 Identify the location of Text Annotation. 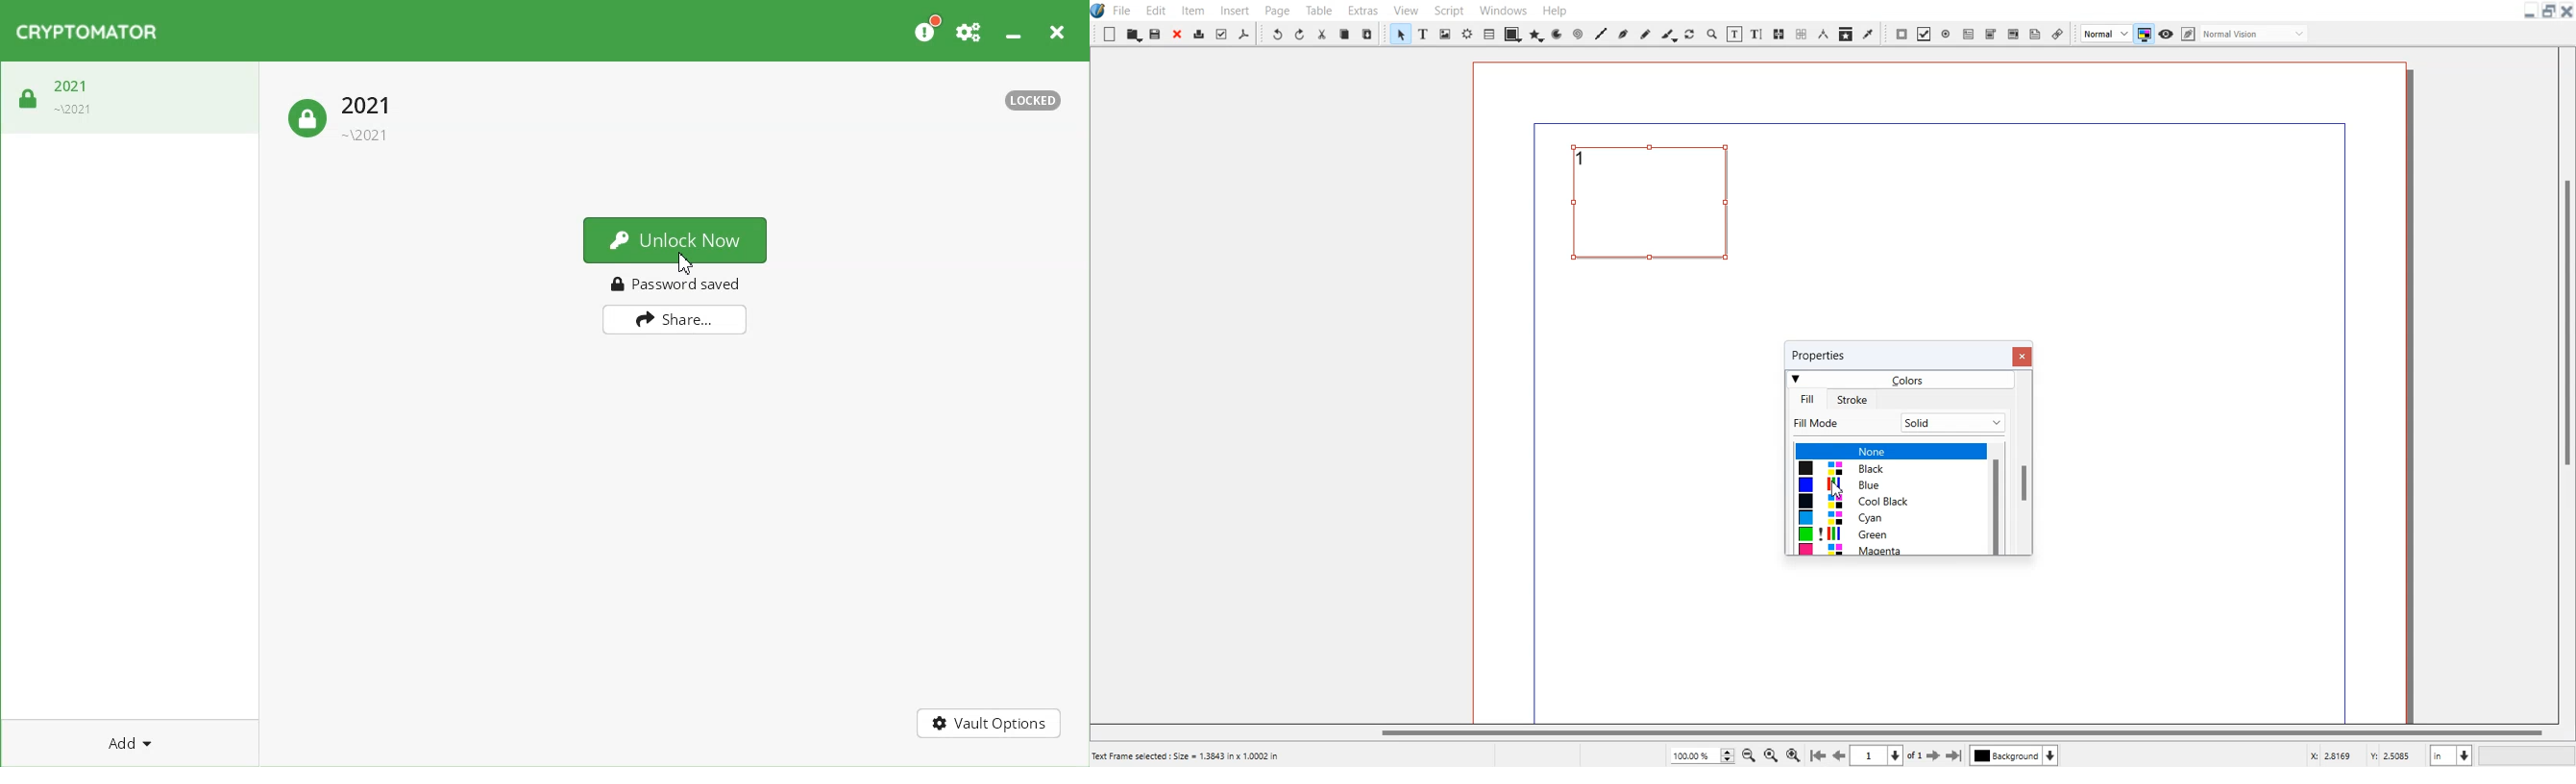
(2035, 34).